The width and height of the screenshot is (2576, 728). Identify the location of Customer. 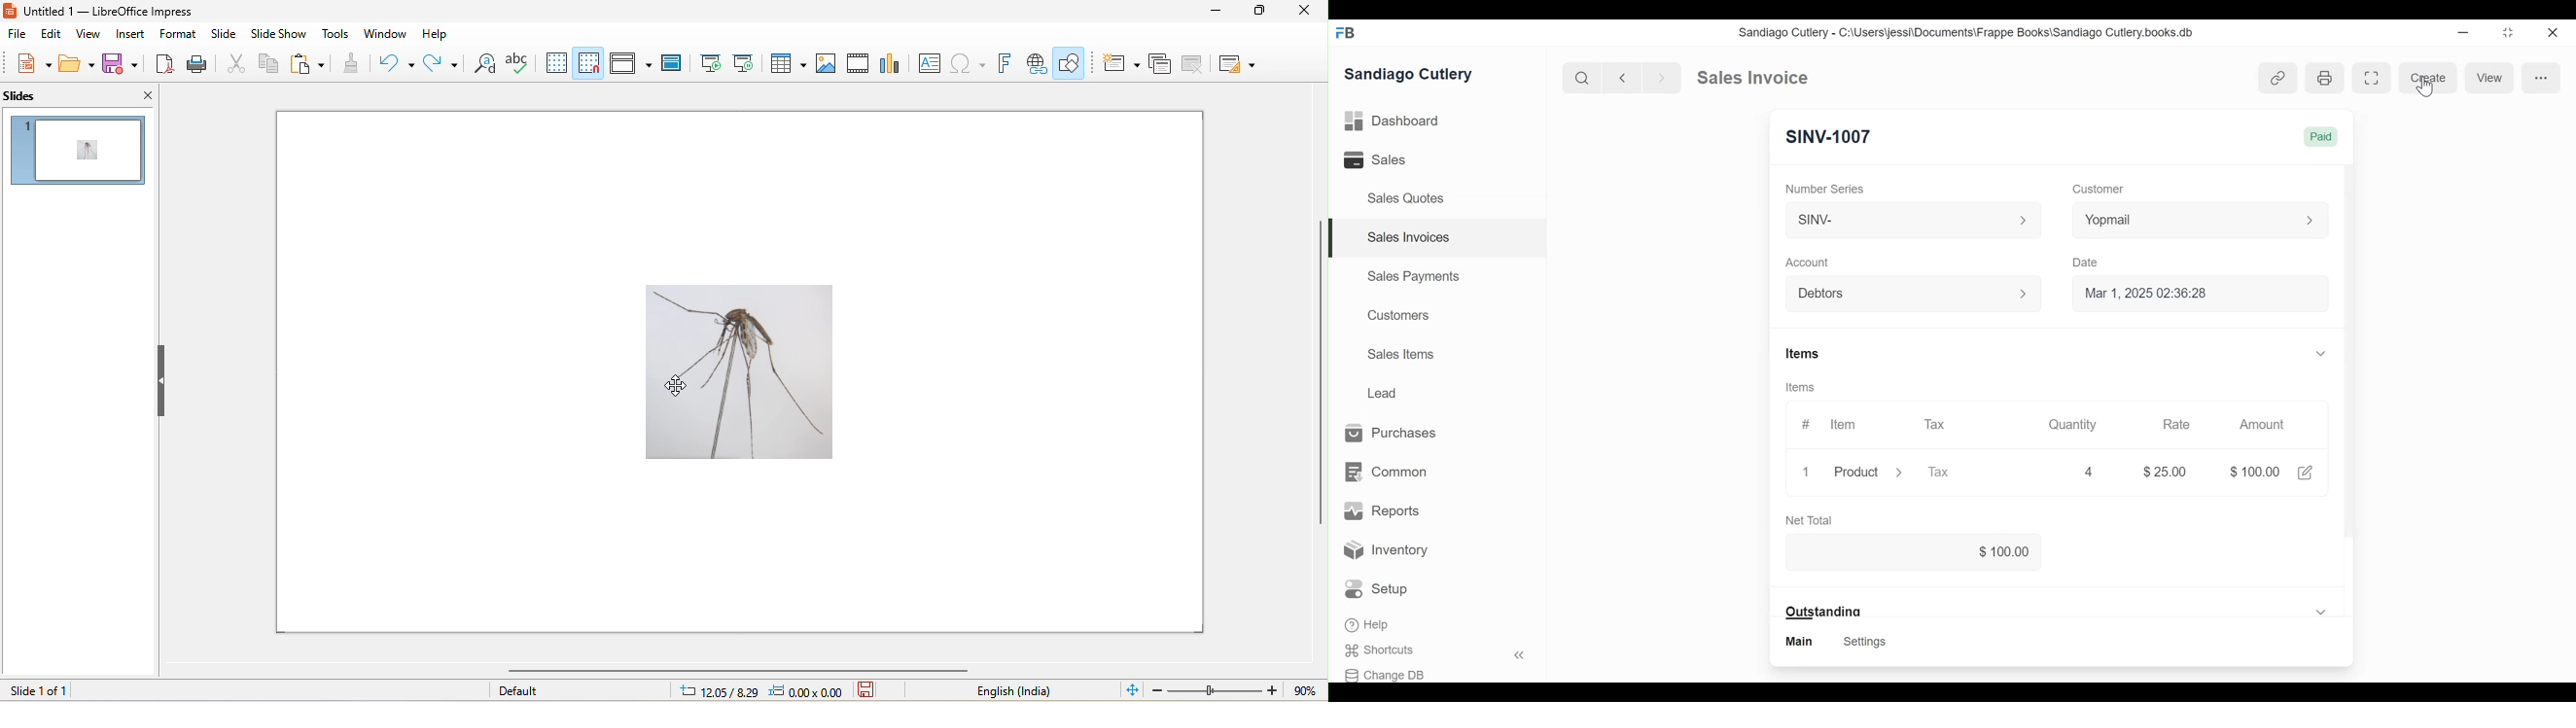
(2101, 188).